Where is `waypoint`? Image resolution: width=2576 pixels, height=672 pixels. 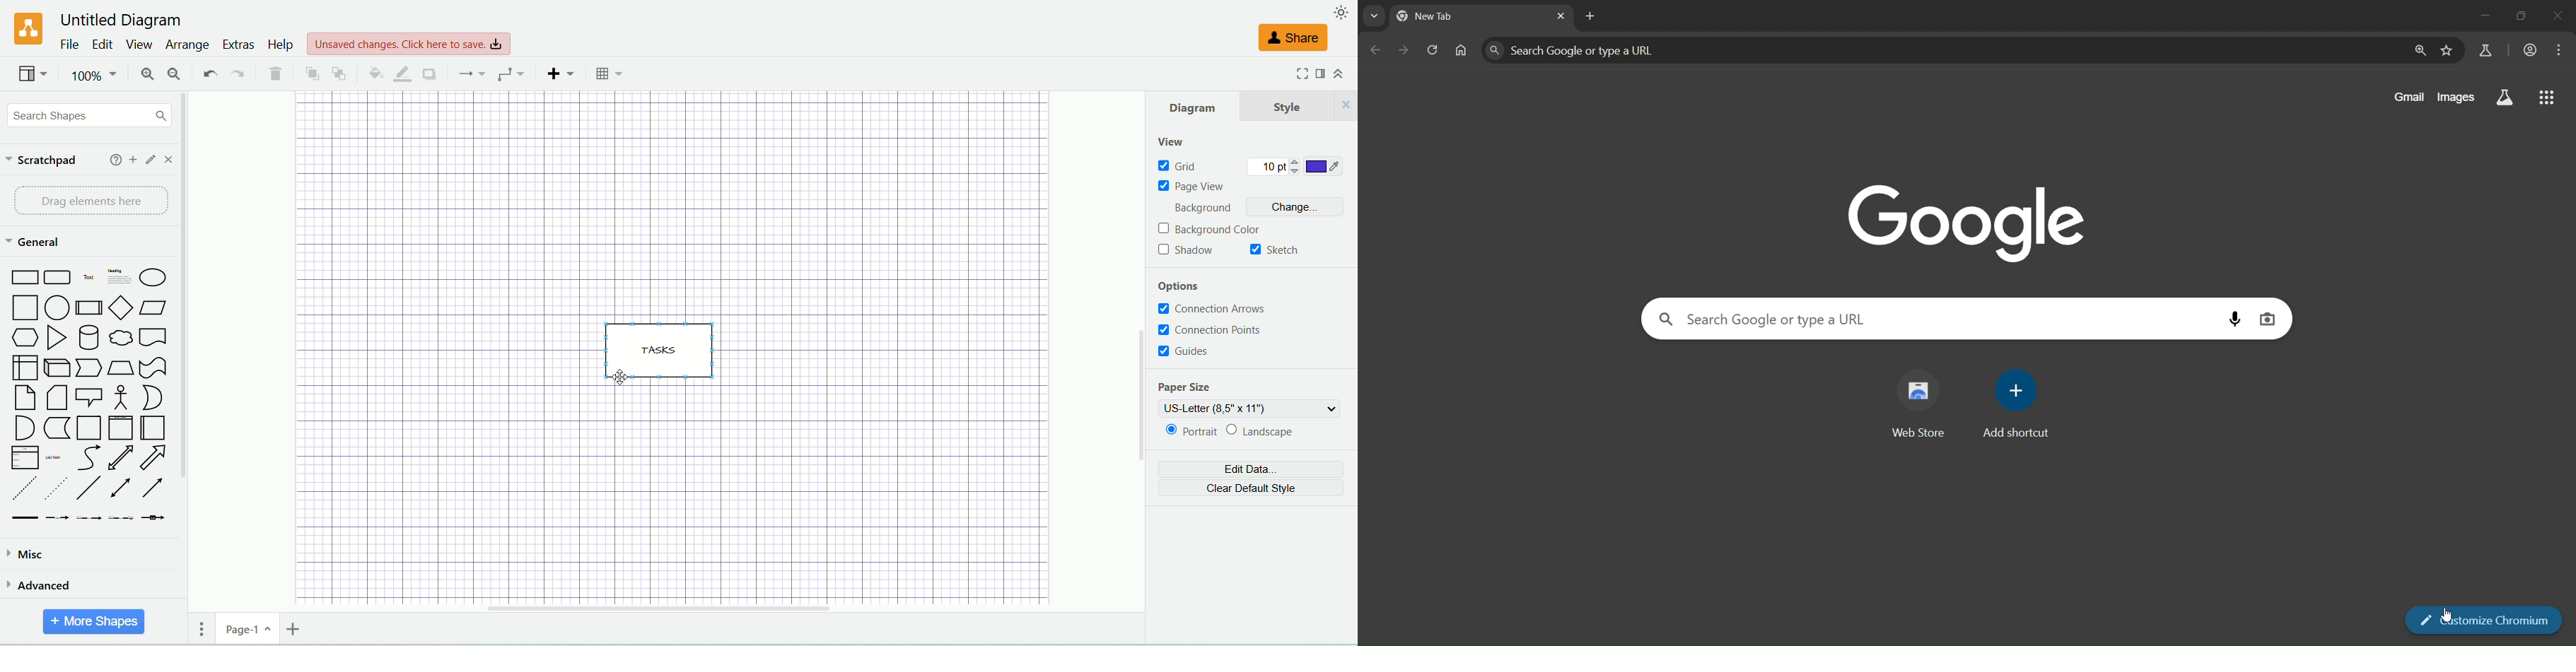 waypoint is located at coordinates (507, 73).